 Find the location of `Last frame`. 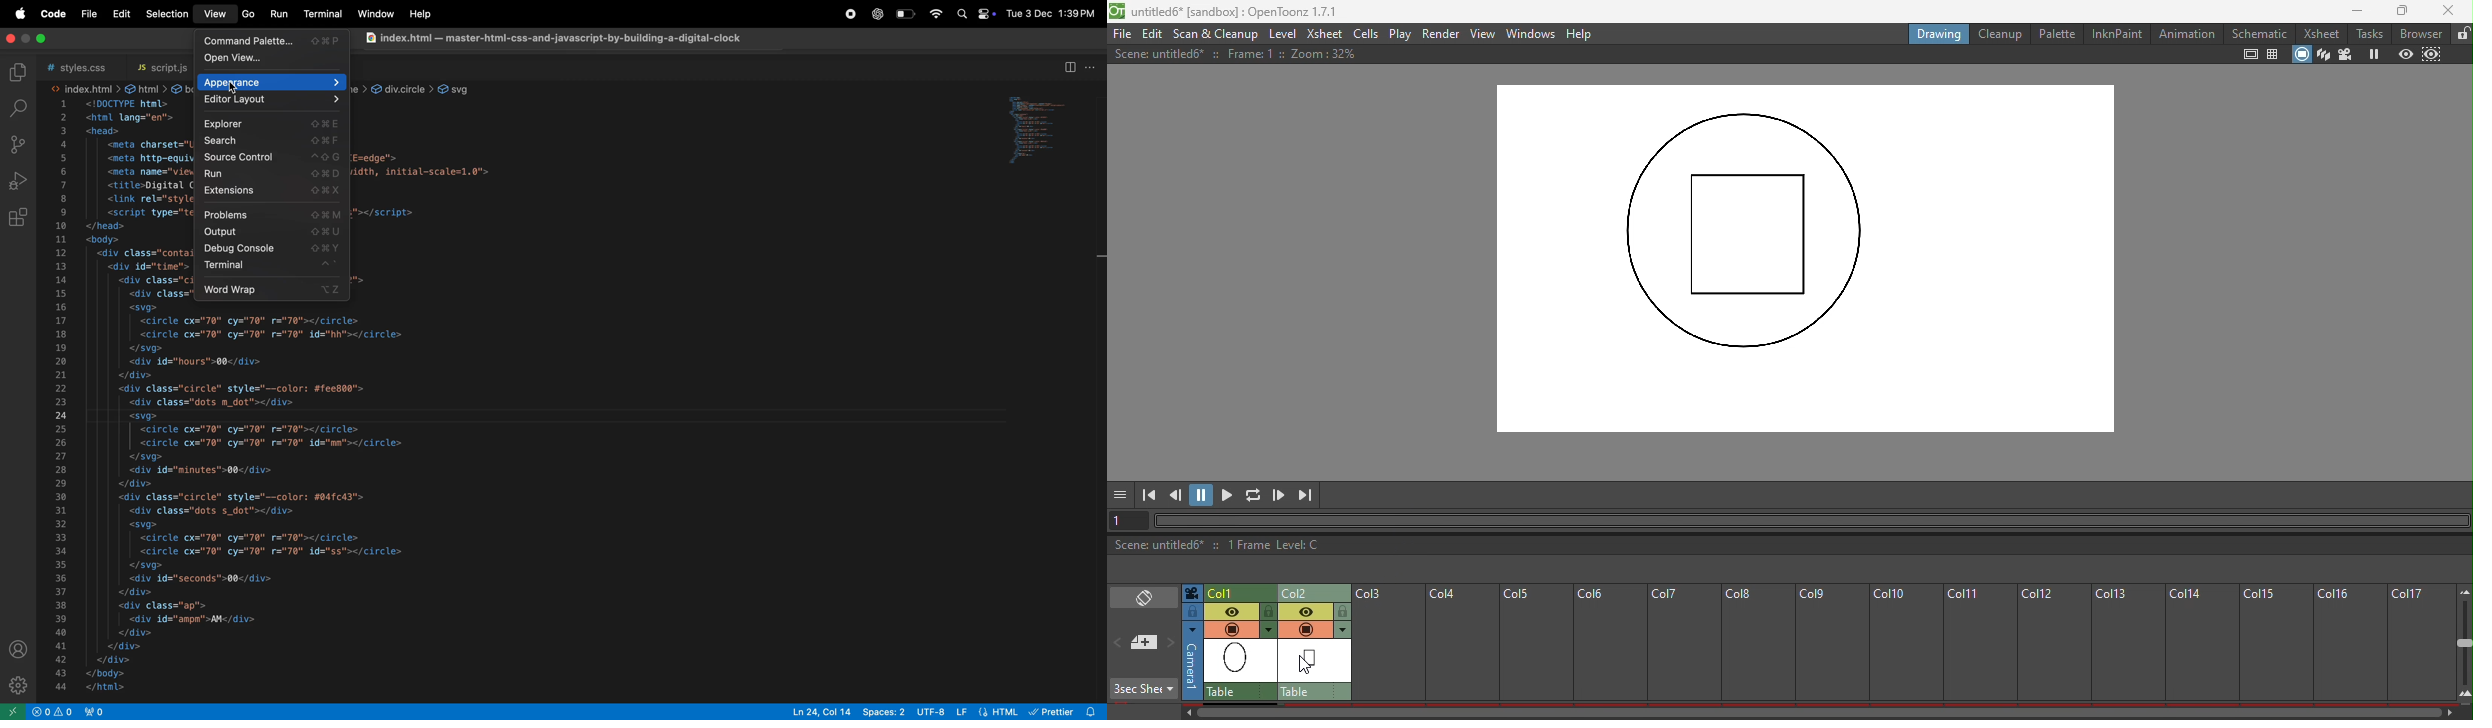

Last frame is located at coordinates (1307, 494).